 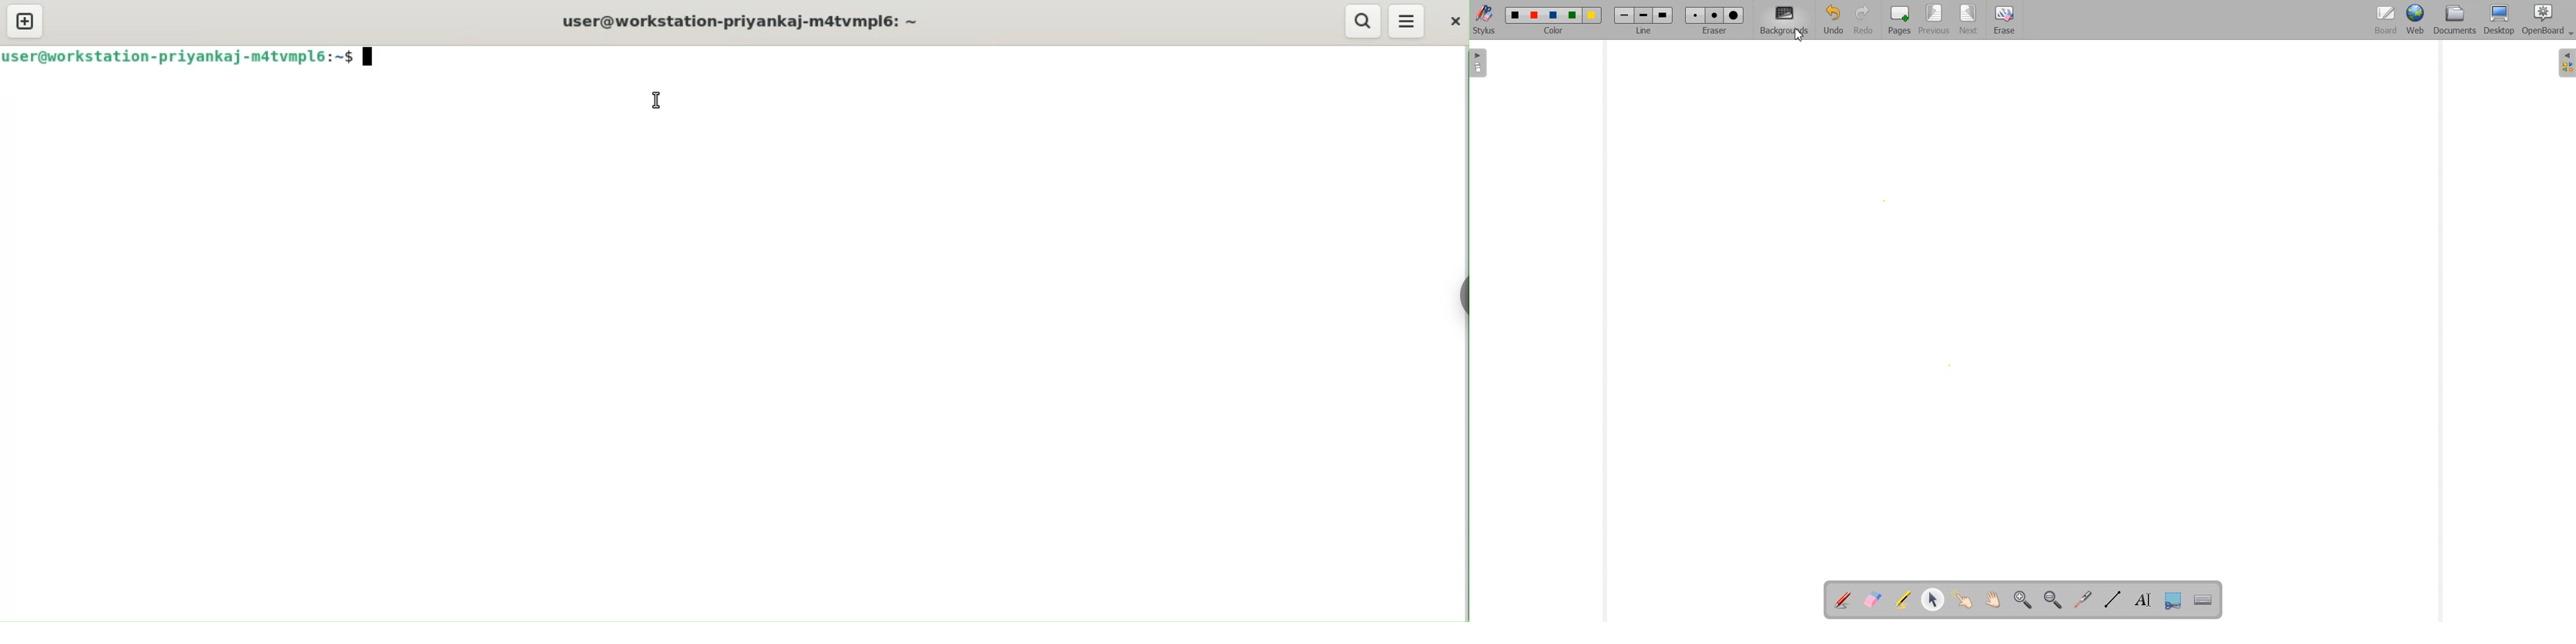 I want to click on Board, so click(x=2386, y=20).